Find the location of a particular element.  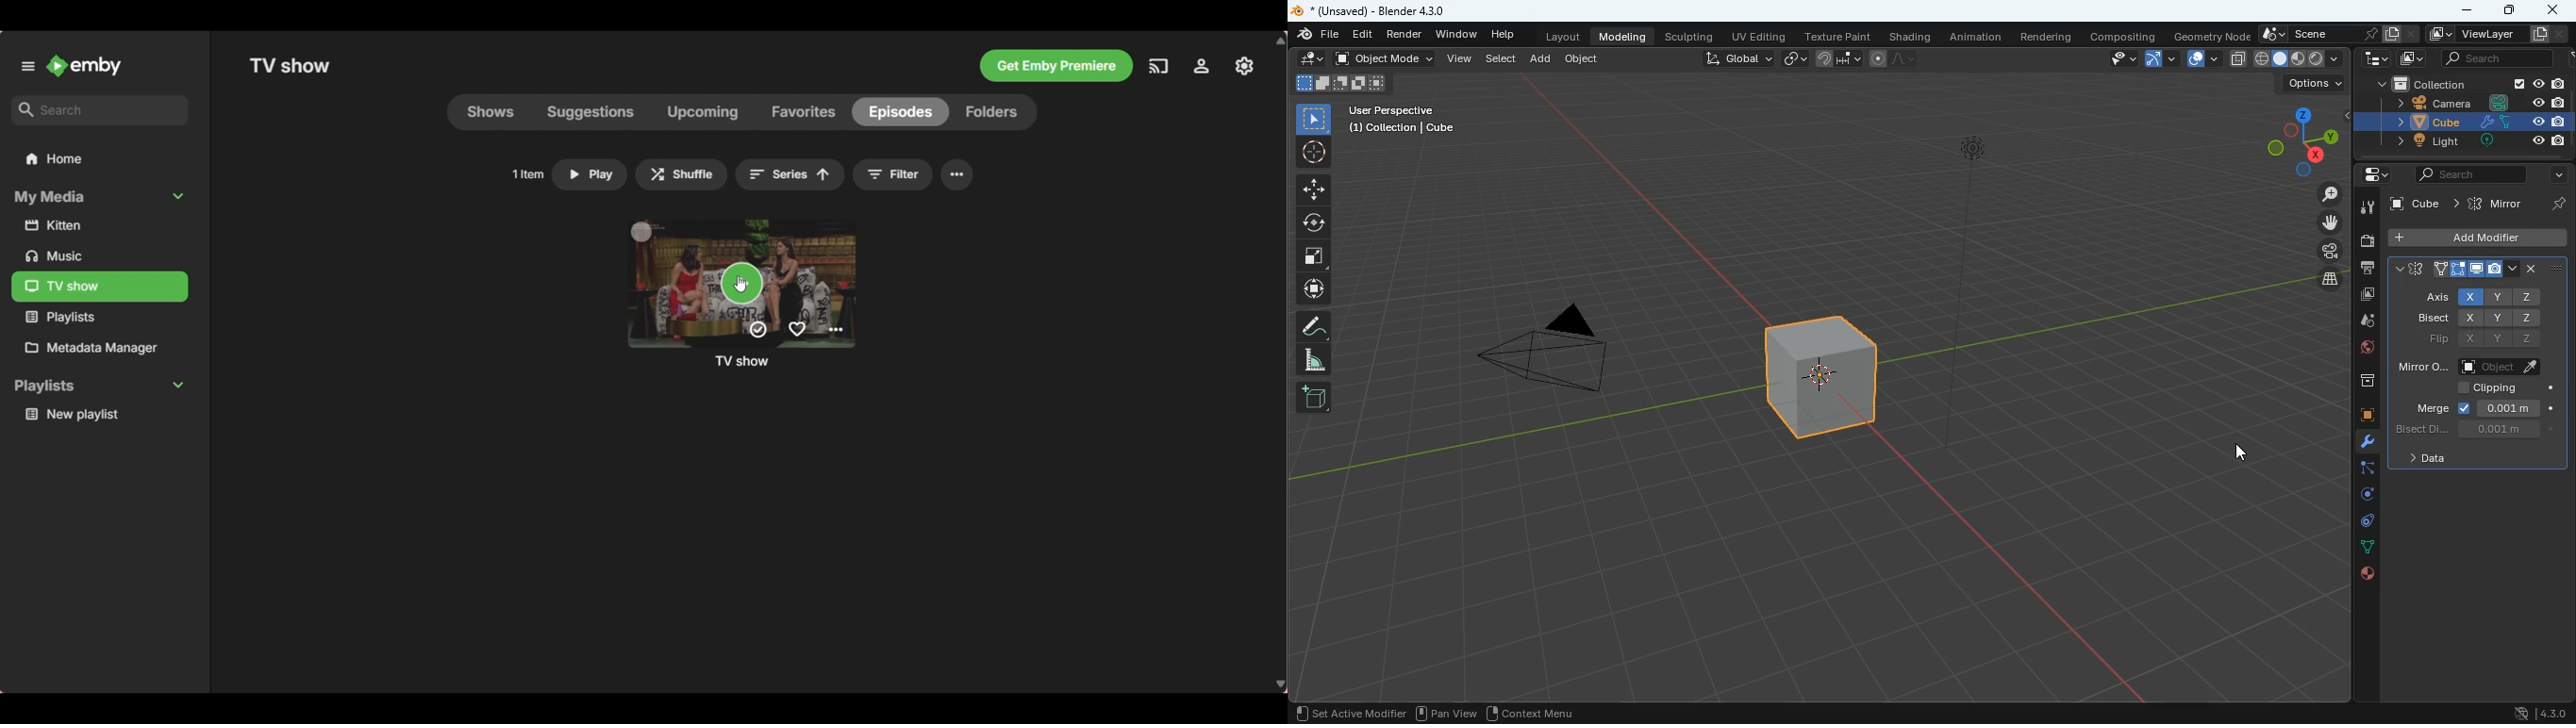

add is located at coordinates (1541, 59).